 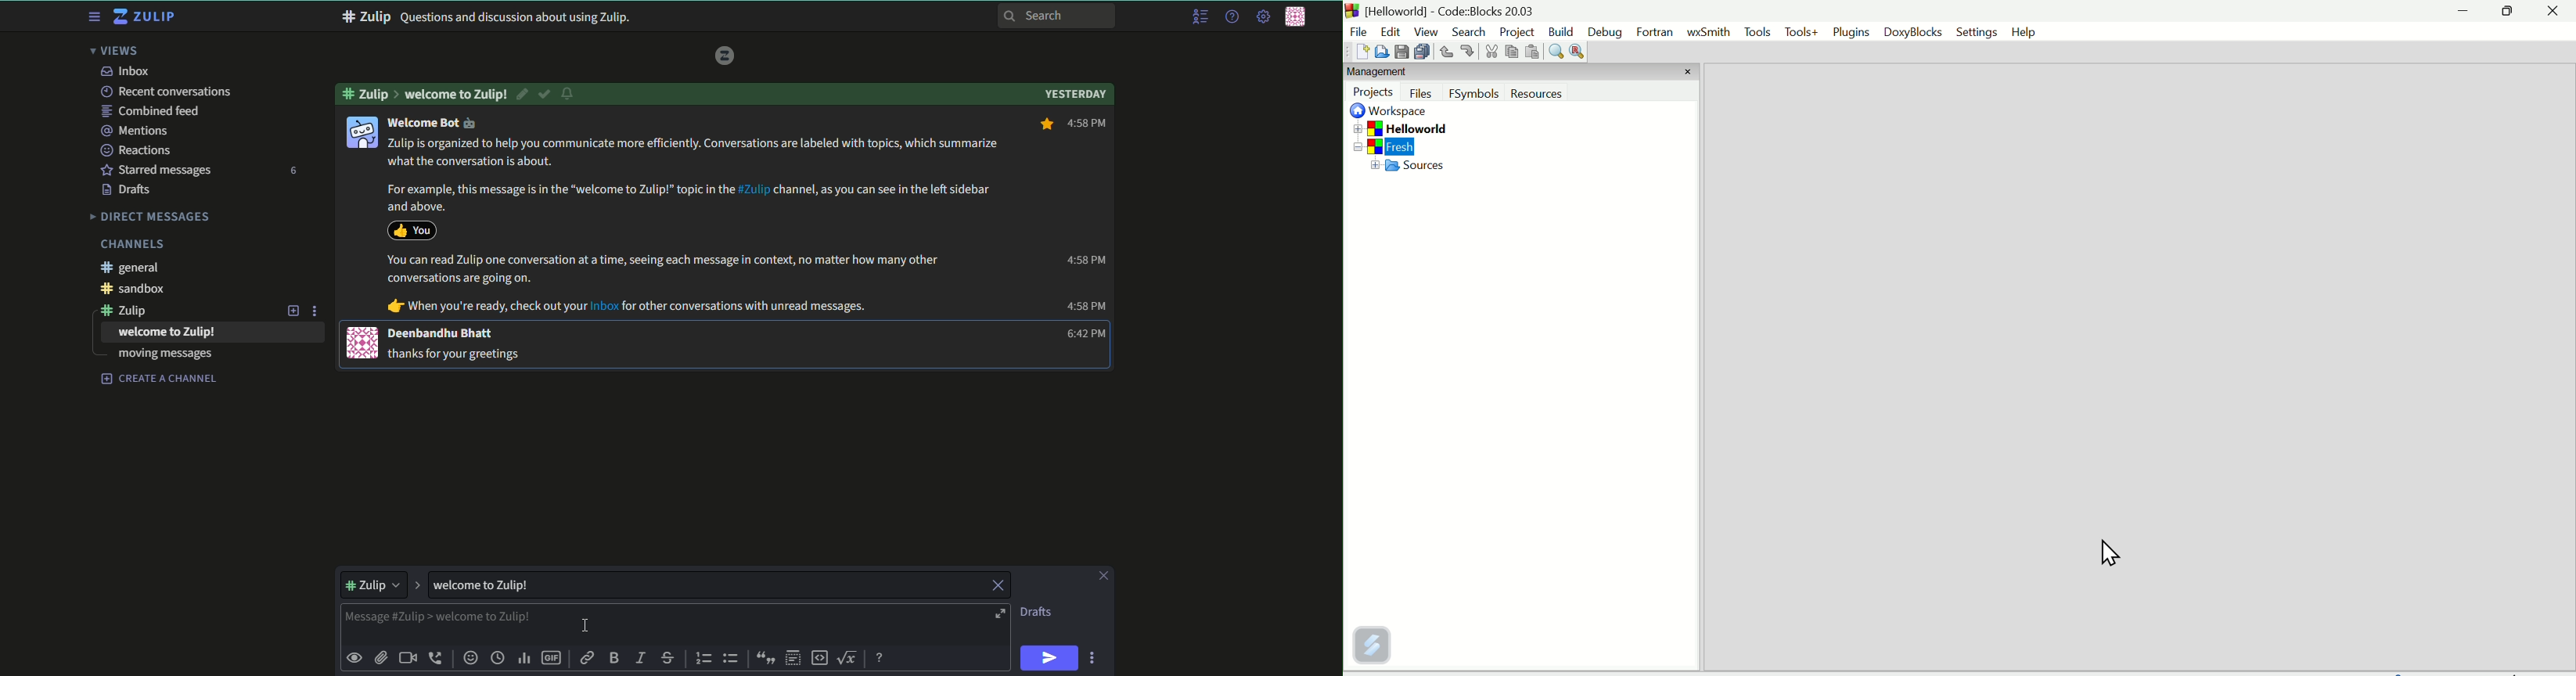 I want to click on Resources, so click(x=1559, y=94).